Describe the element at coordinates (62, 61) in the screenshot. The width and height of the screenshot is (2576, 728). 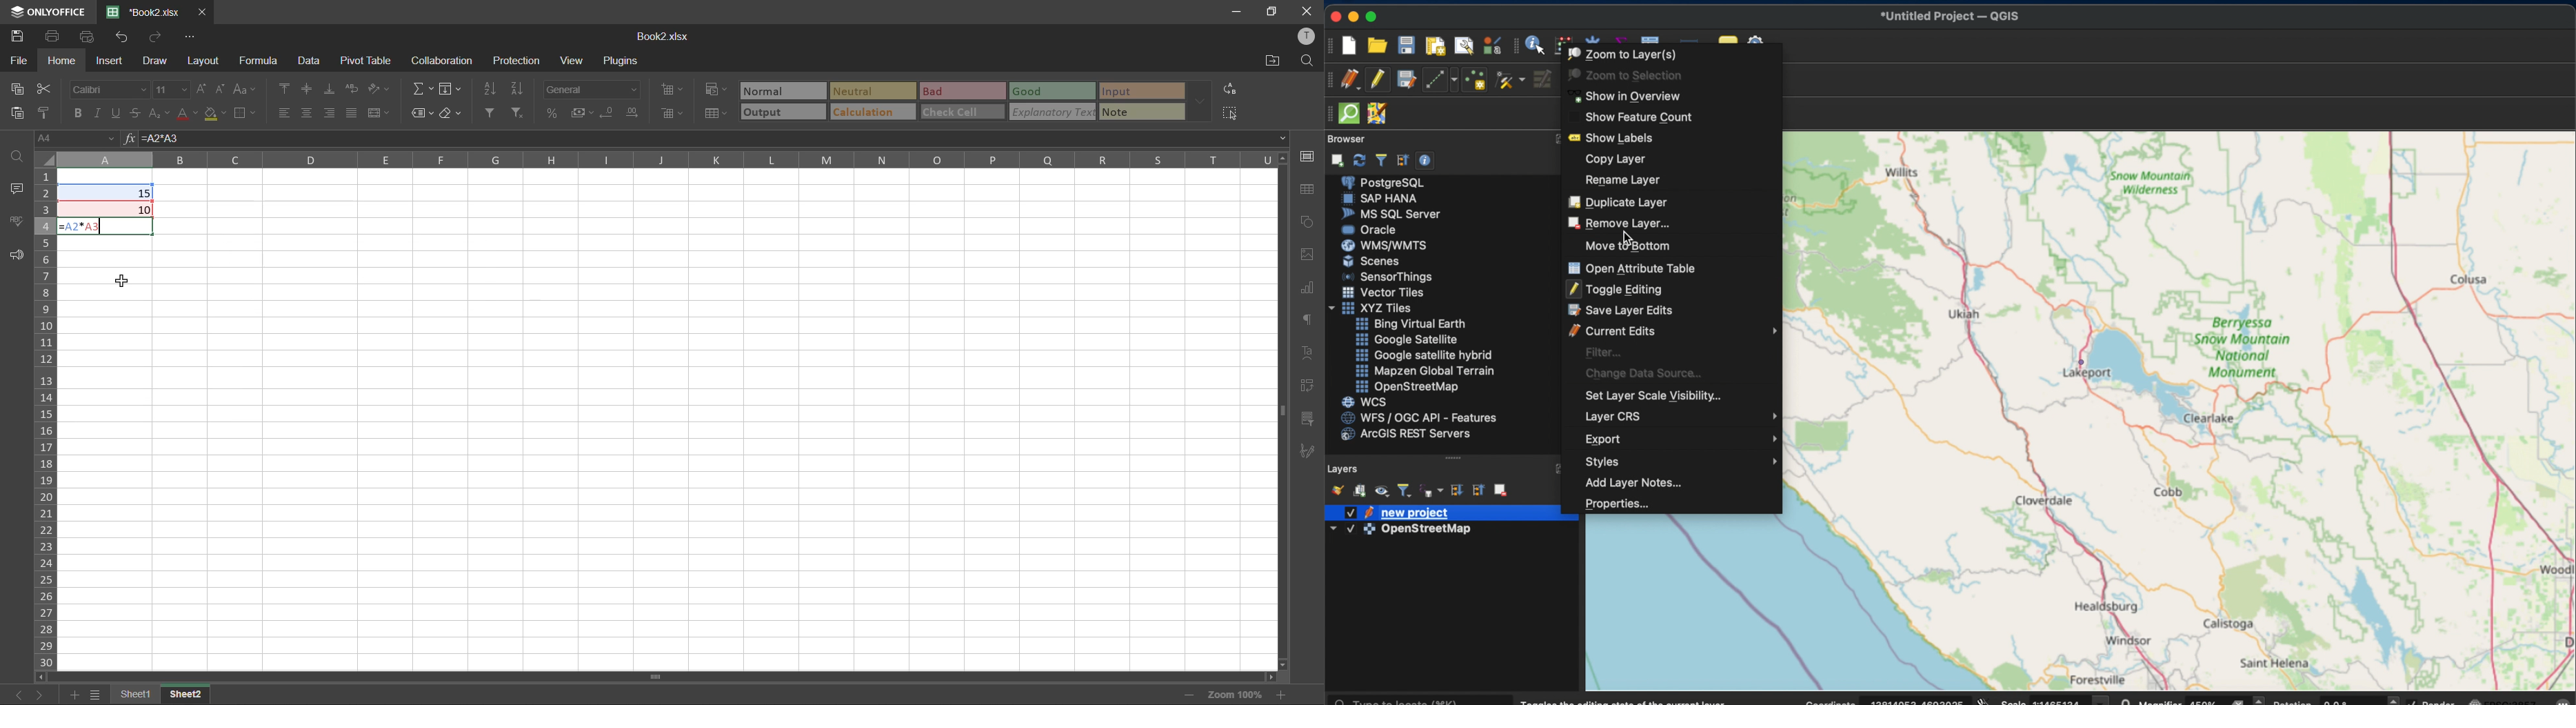
I see `home` at that location.